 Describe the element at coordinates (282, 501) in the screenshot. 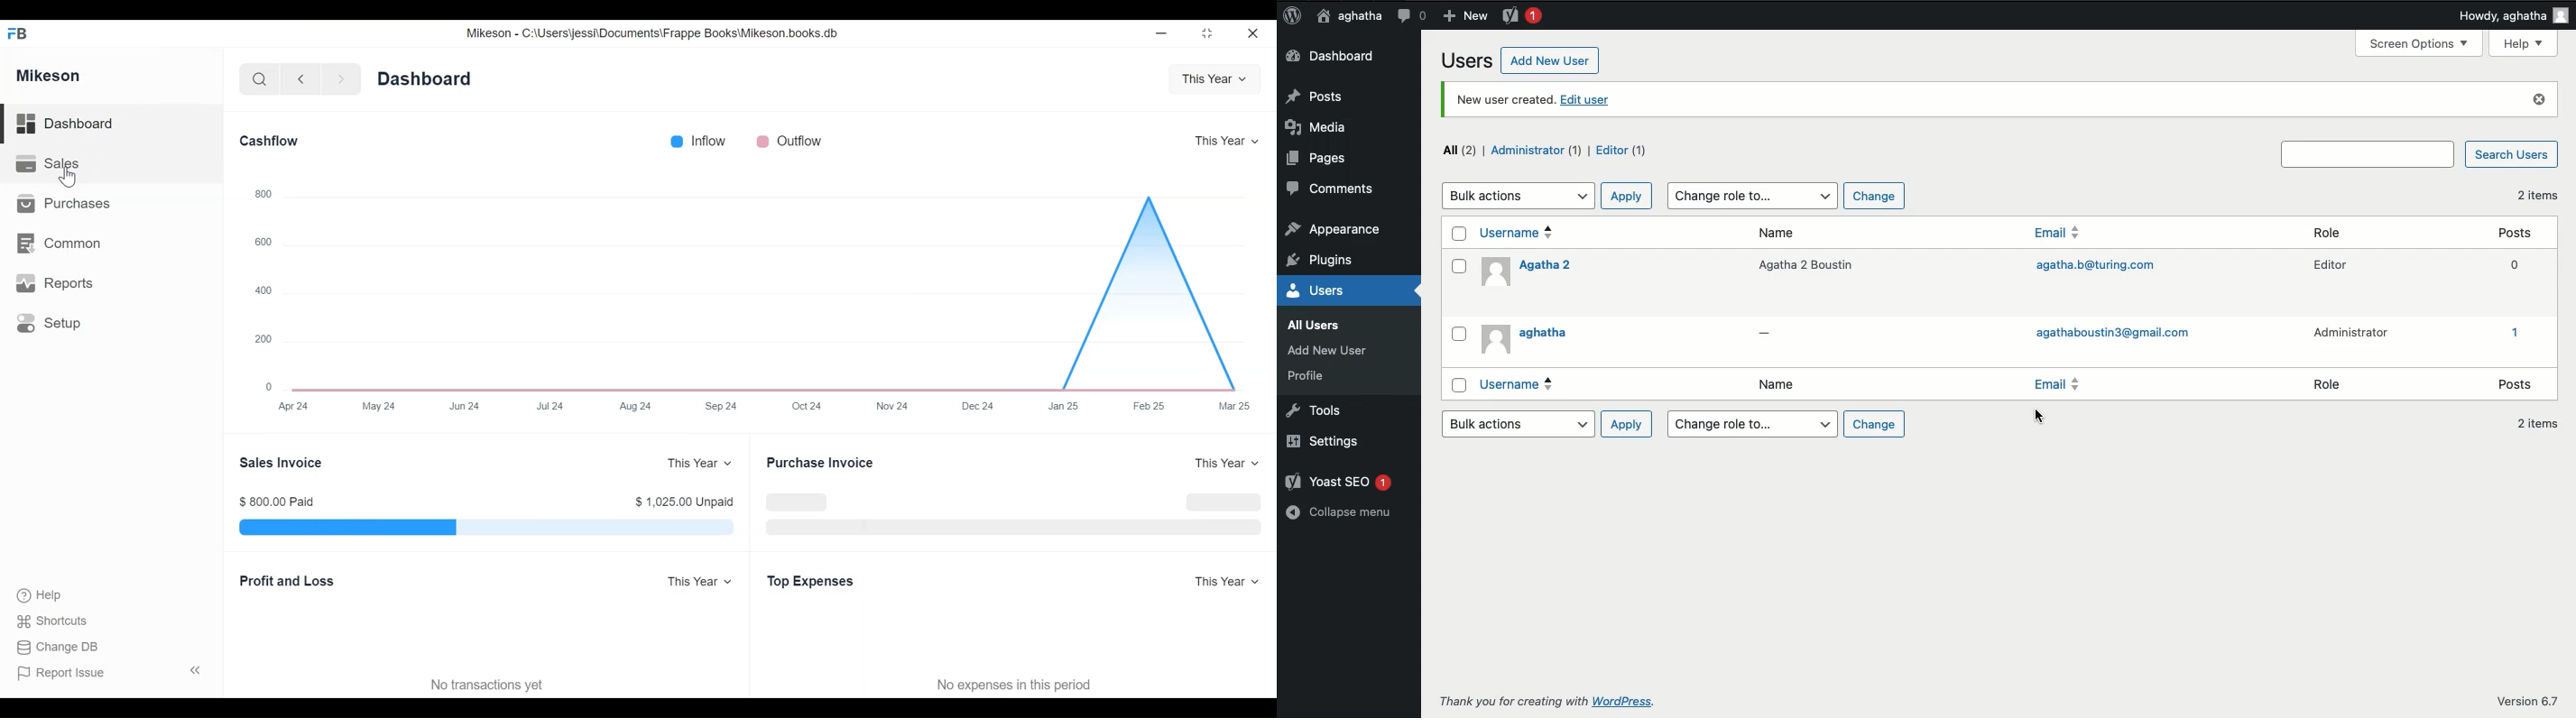

I see `$800.00 Paid` at that location.